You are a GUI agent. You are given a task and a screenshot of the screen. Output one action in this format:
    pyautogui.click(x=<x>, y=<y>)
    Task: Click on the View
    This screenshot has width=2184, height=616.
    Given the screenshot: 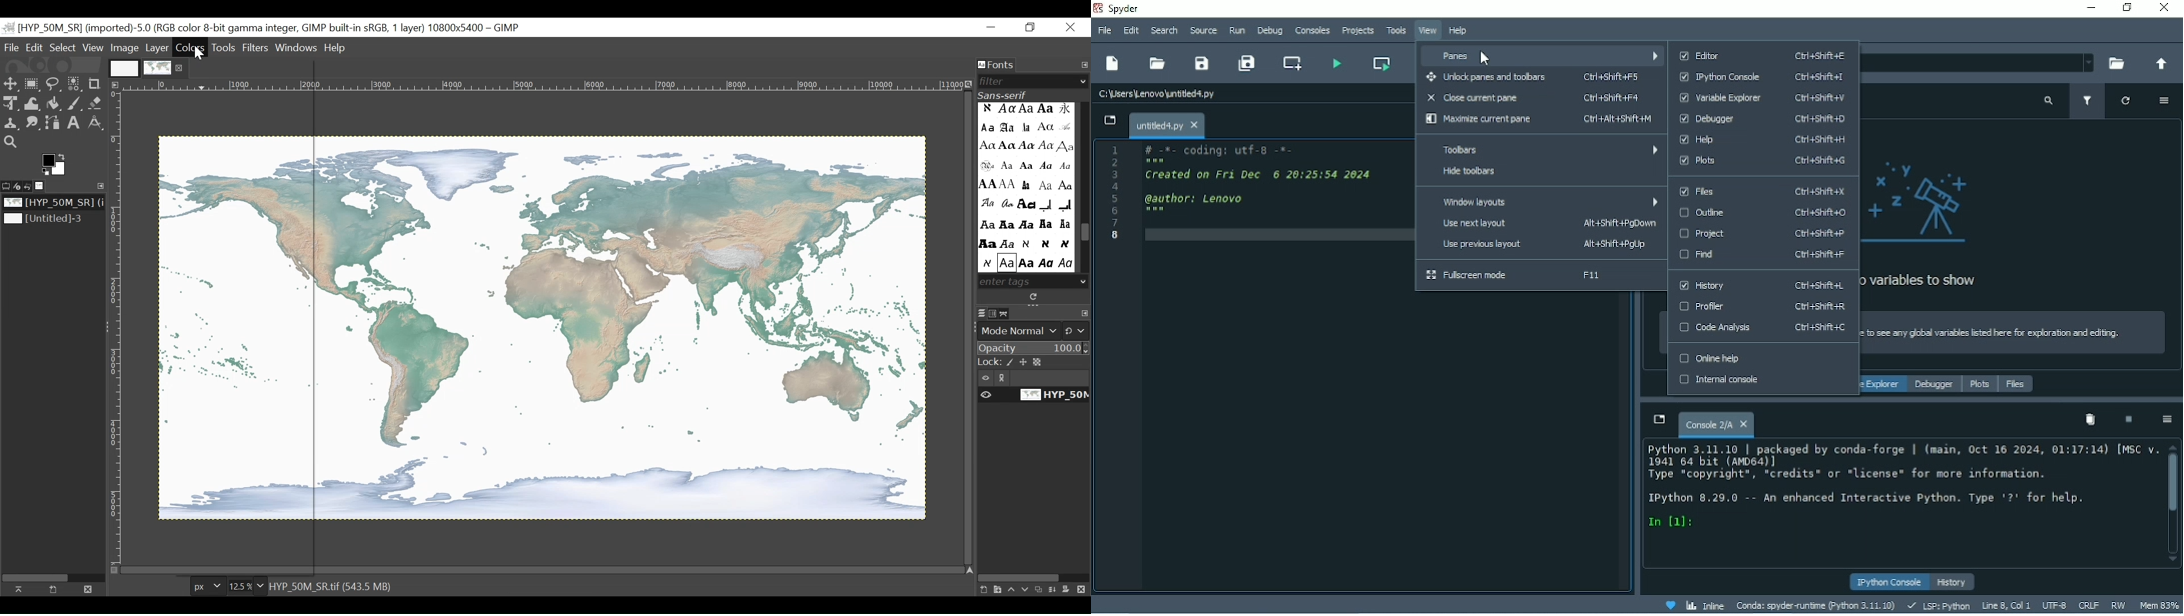 What is the action you would take?
    pyautogui.click(x=93, y=48)
    